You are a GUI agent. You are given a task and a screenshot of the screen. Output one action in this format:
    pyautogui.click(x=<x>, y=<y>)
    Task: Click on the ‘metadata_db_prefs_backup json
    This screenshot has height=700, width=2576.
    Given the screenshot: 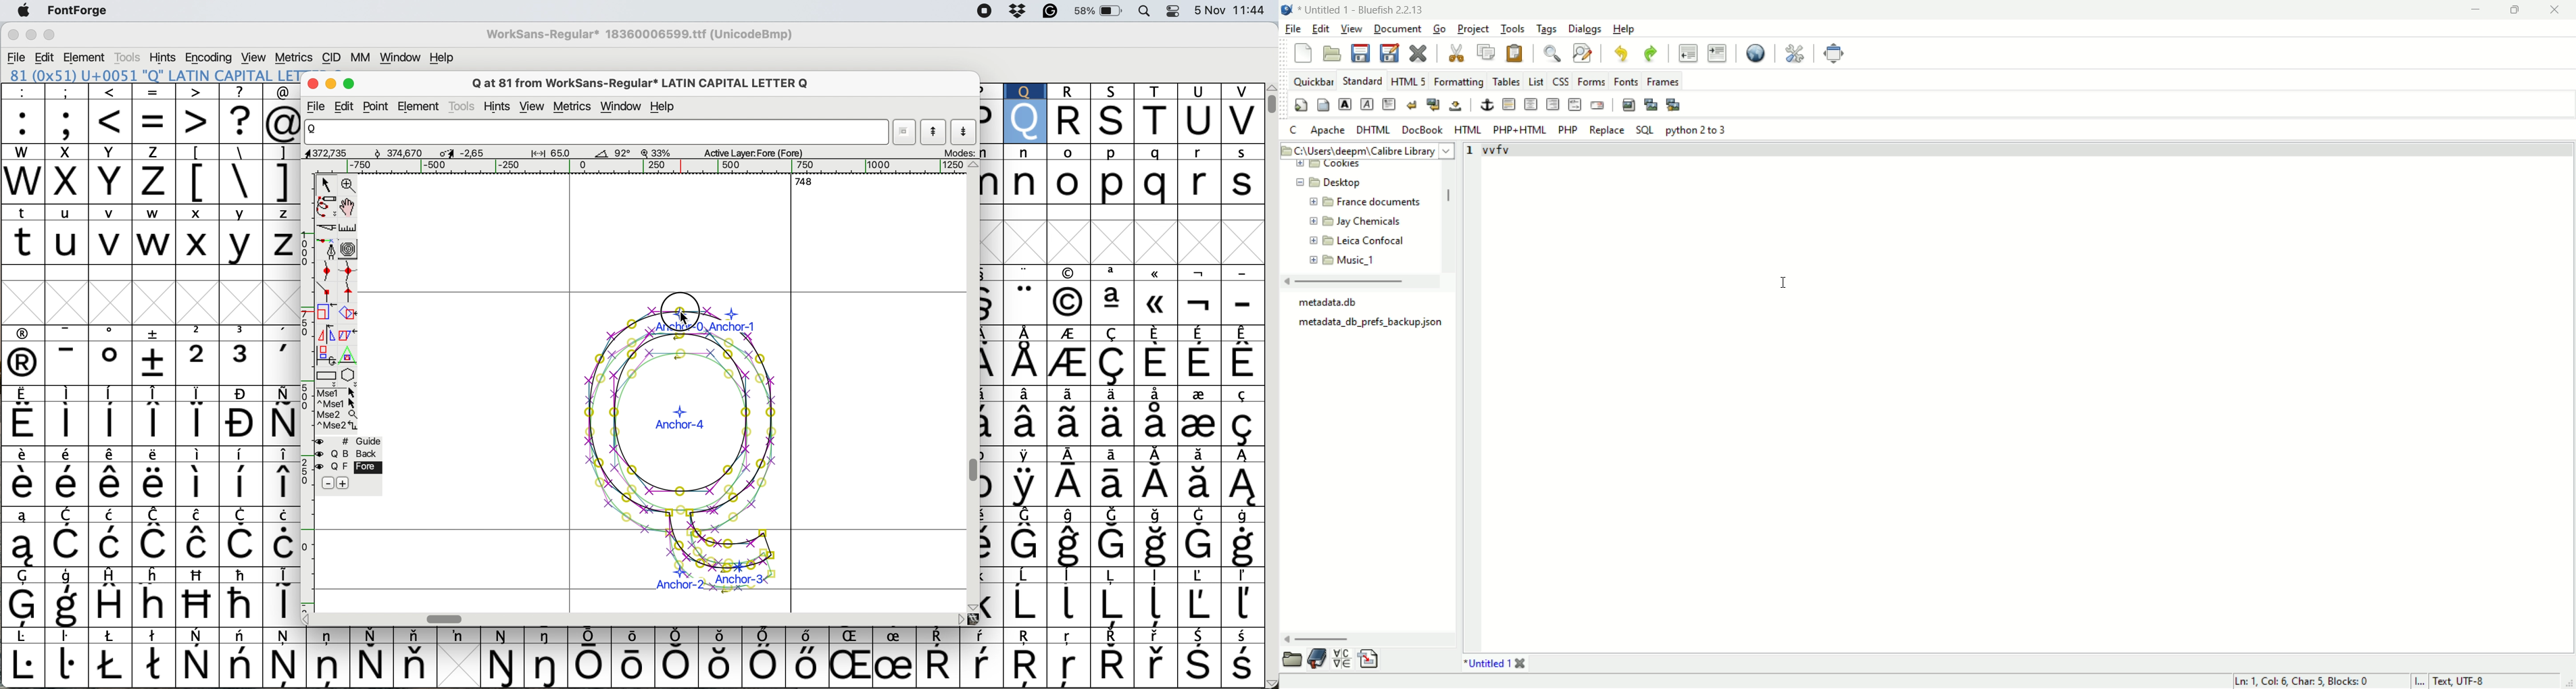 What is the action you would take?
    pyautogui.click(x=1368, y=324)
    